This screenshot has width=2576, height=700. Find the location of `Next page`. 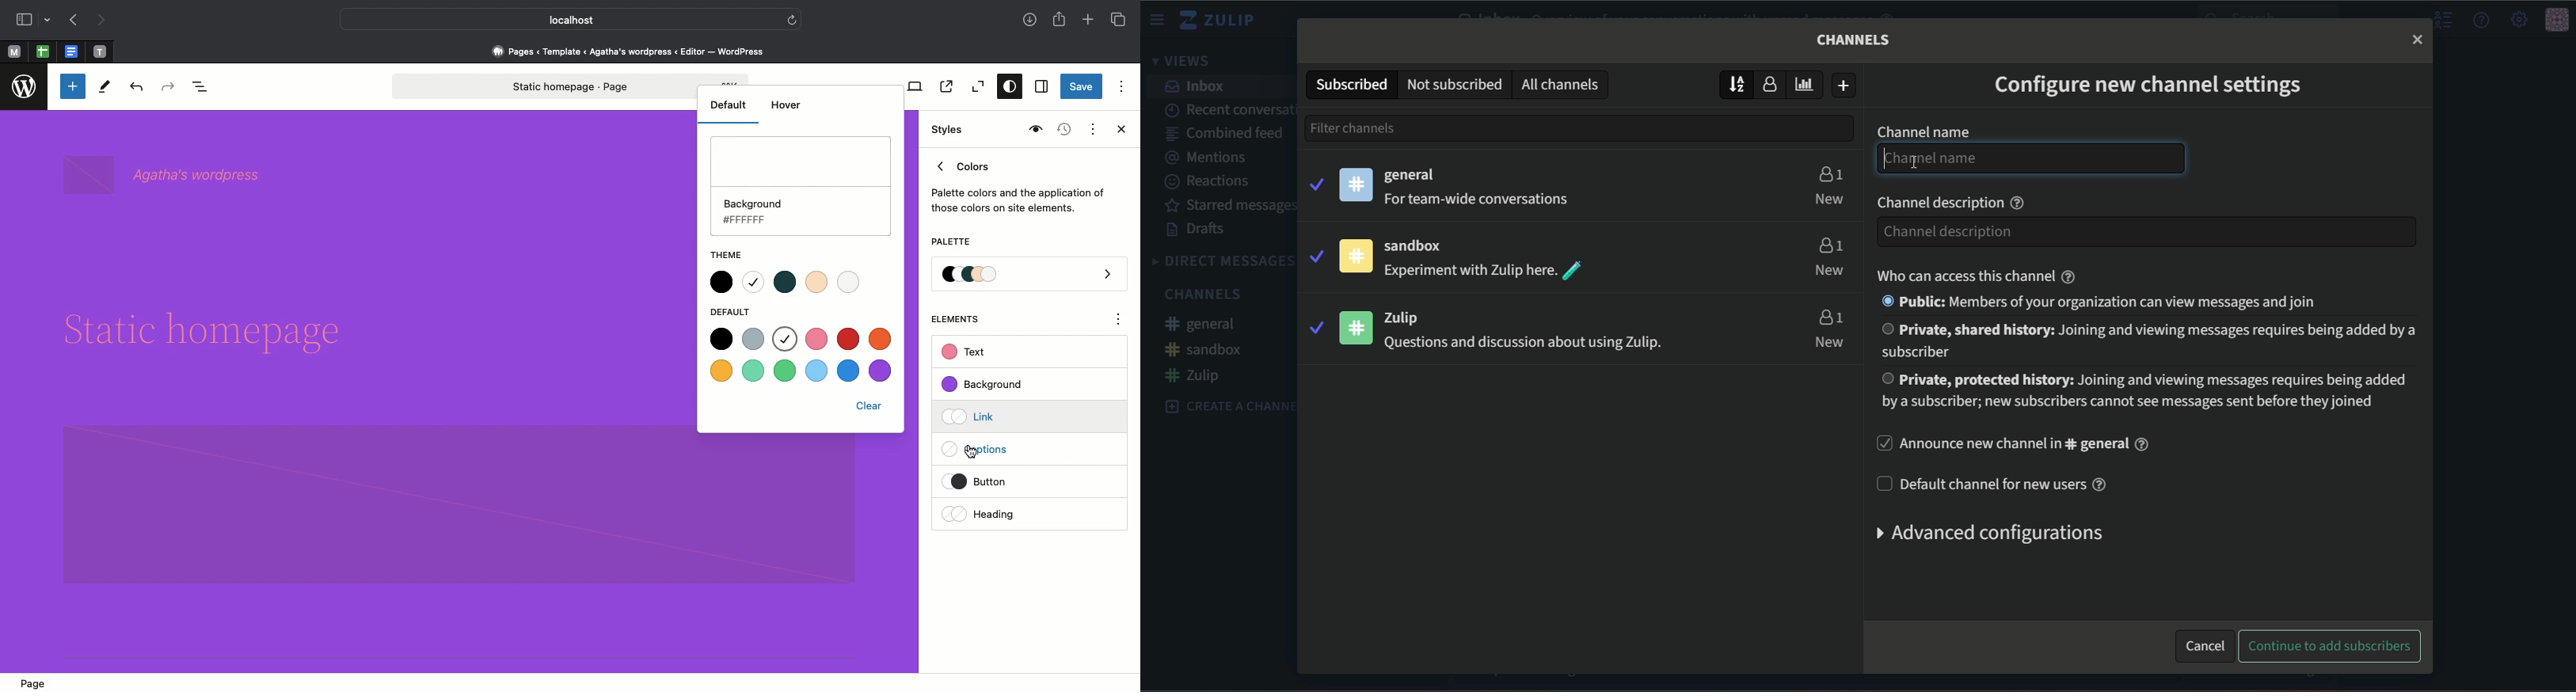

Next page is located at coordinates (101, 21).